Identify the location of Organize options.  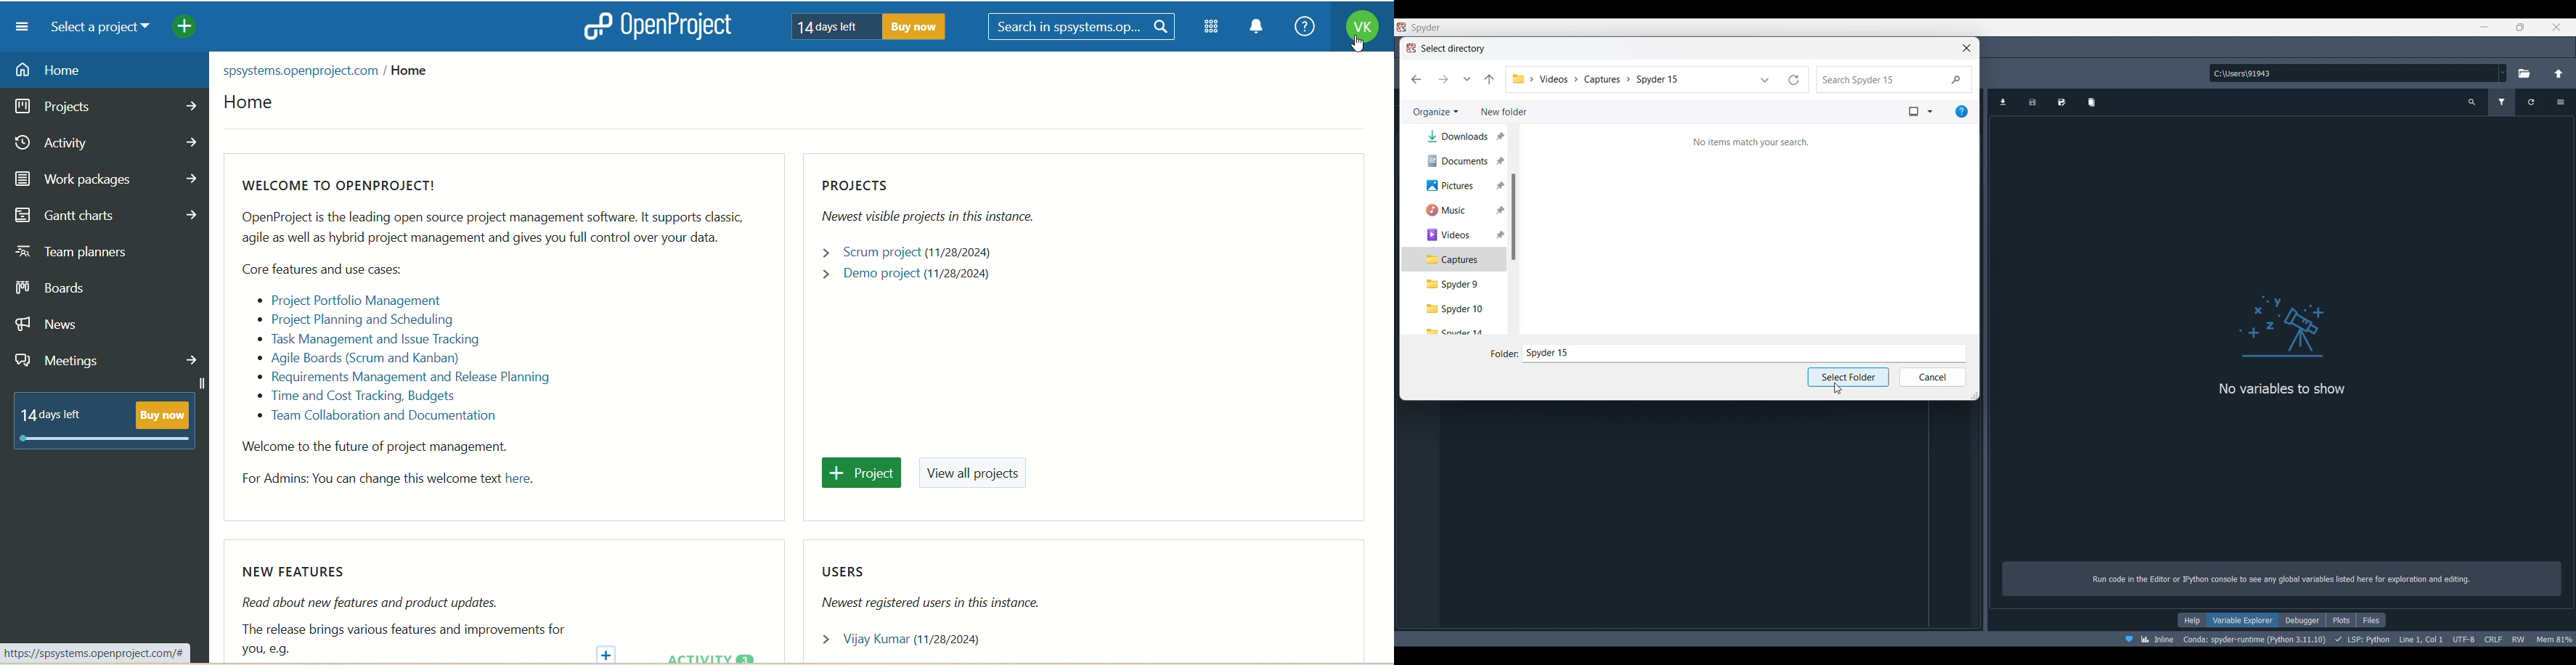
(1435, 113).